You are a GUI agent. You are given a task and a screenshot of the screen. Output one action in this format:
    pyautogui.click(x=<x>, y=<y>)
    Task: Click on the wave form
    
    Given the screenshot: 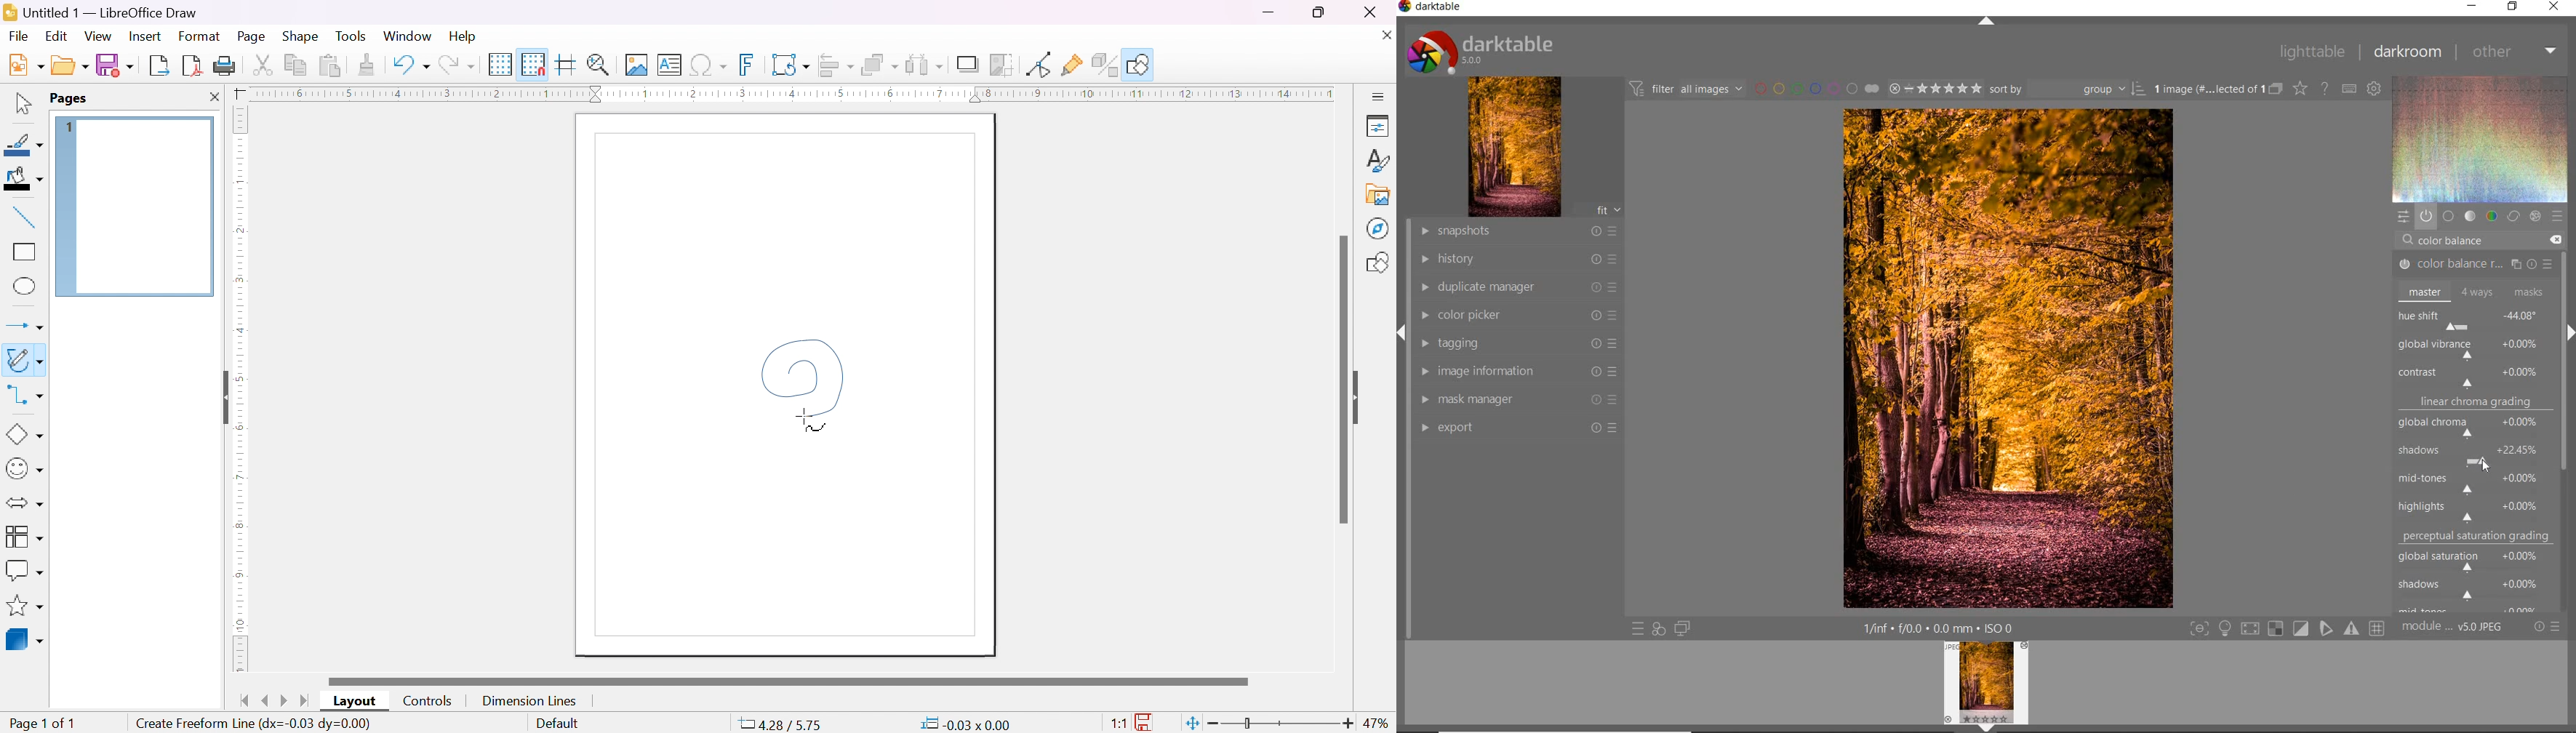 What is the action you would take?
    pyautogui.click(x=2479, y=139)
    